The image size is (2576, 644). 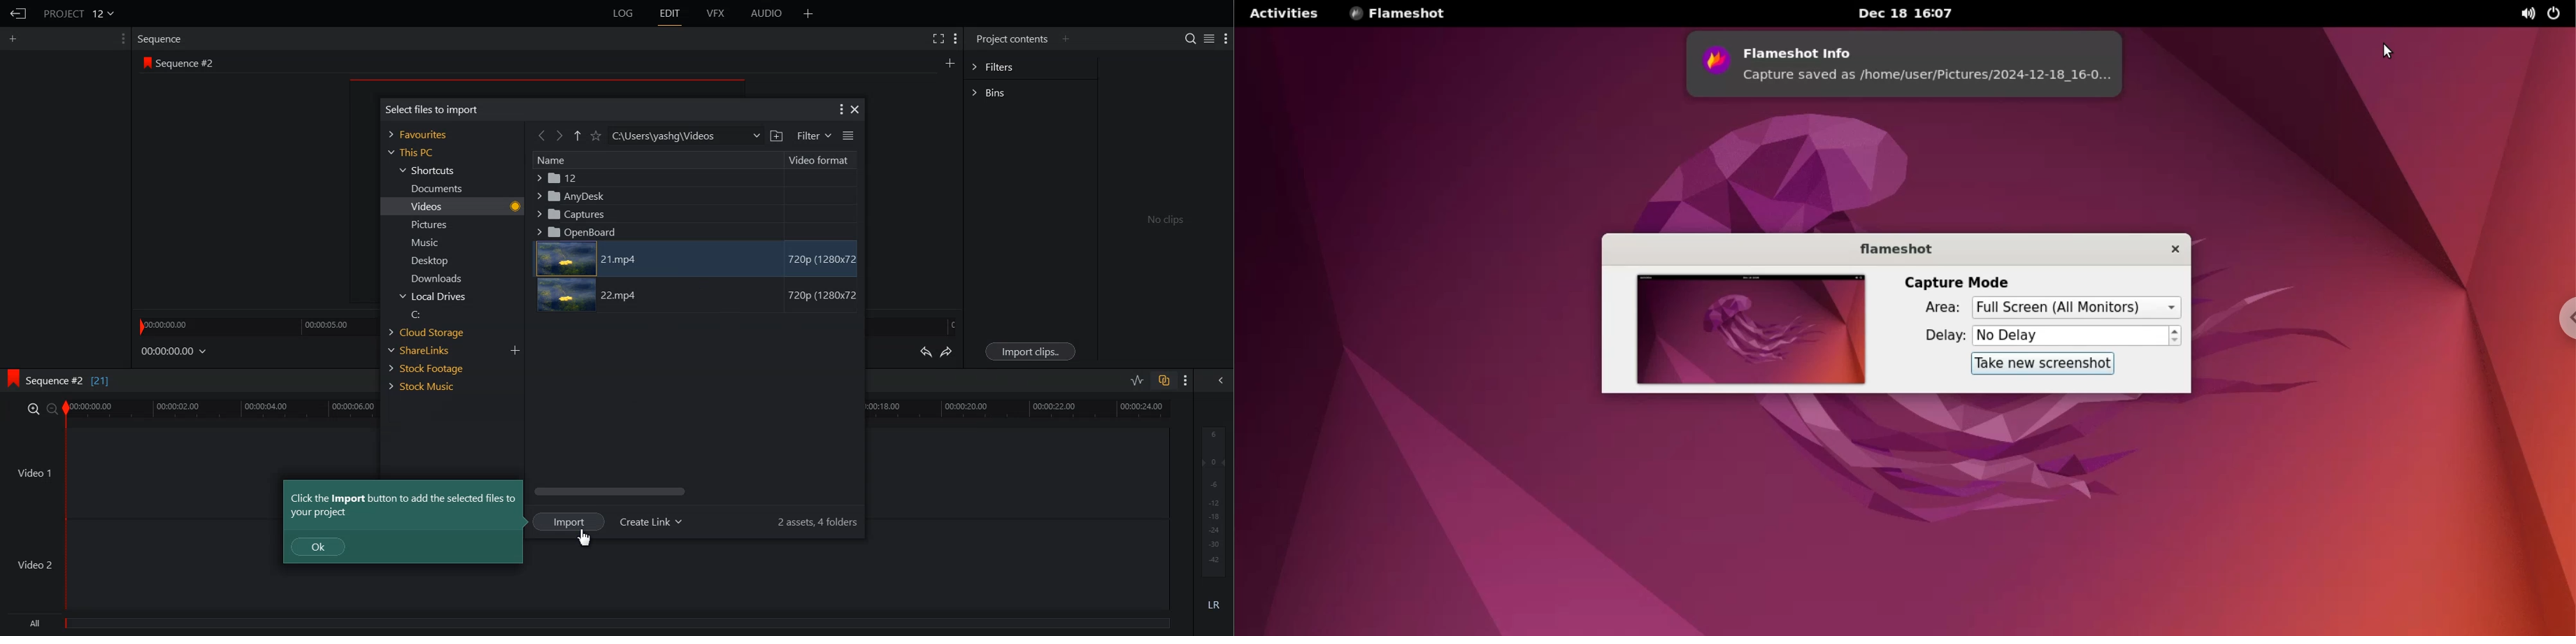 What do you see at coordinates (119, 39) in the screenshot?
I see `Show Setting Menu` at bounding box center [119, 39].